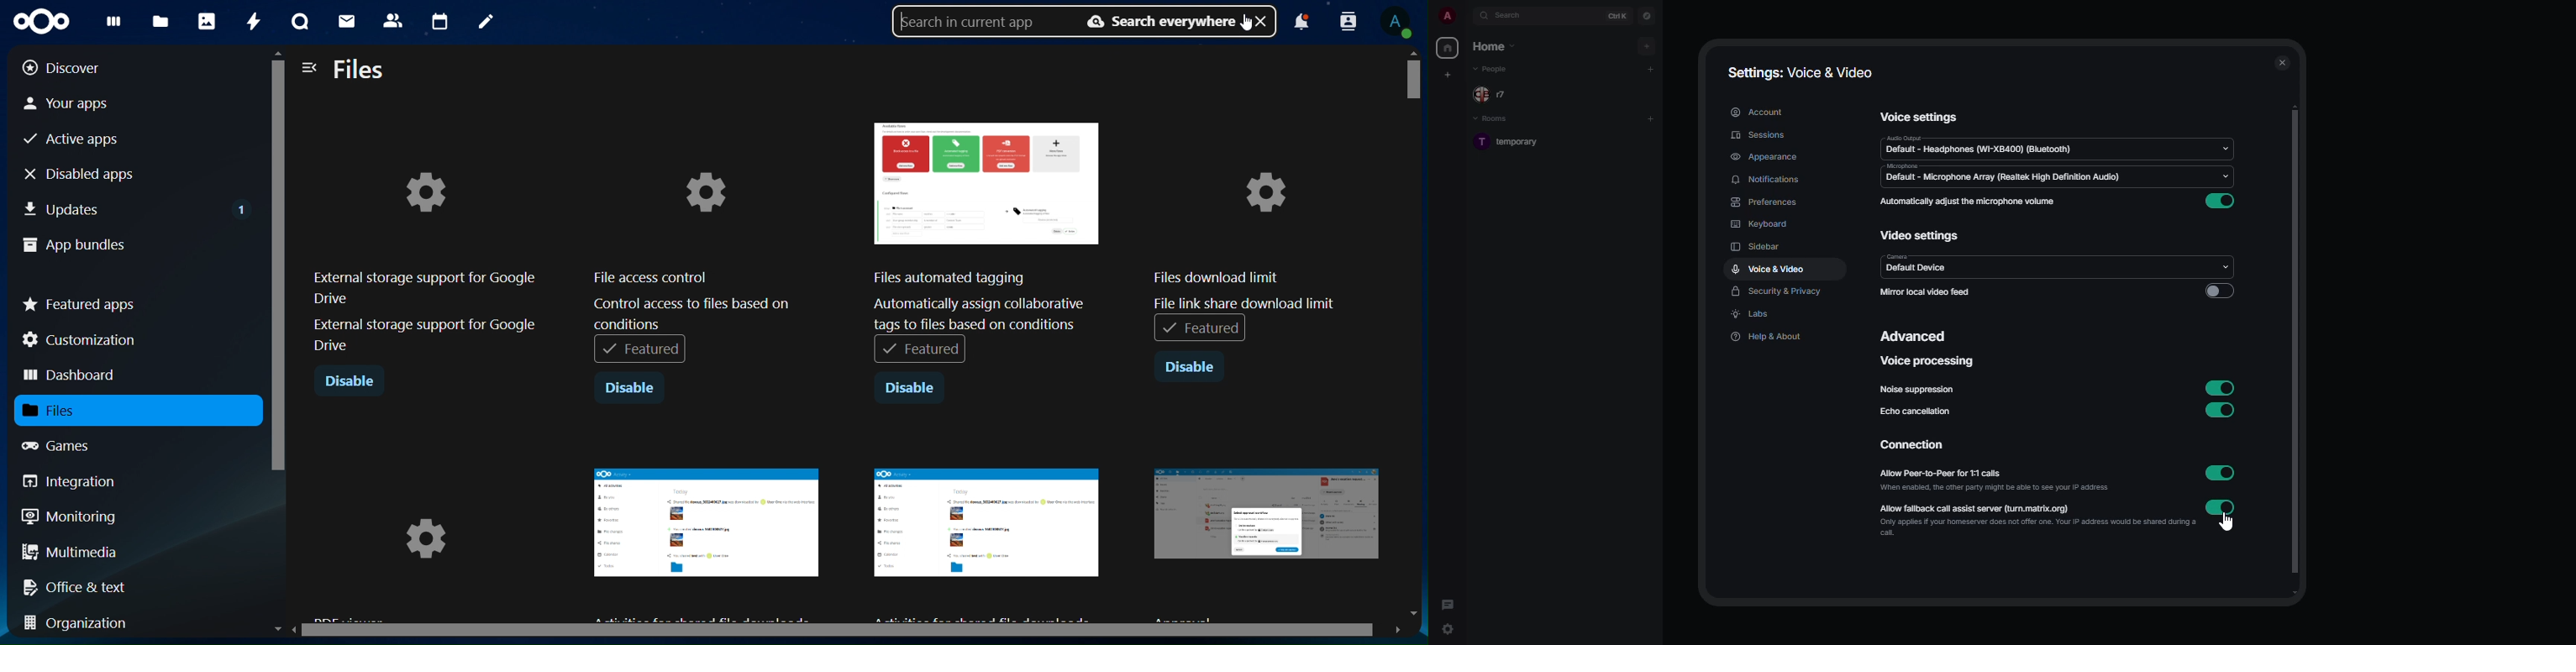 The height and width of the screenshot is (672, 2576). Describe the element at coordinates (1967, 201) in the screenshot. I see `automatically adjust the microphone volume` at that location.